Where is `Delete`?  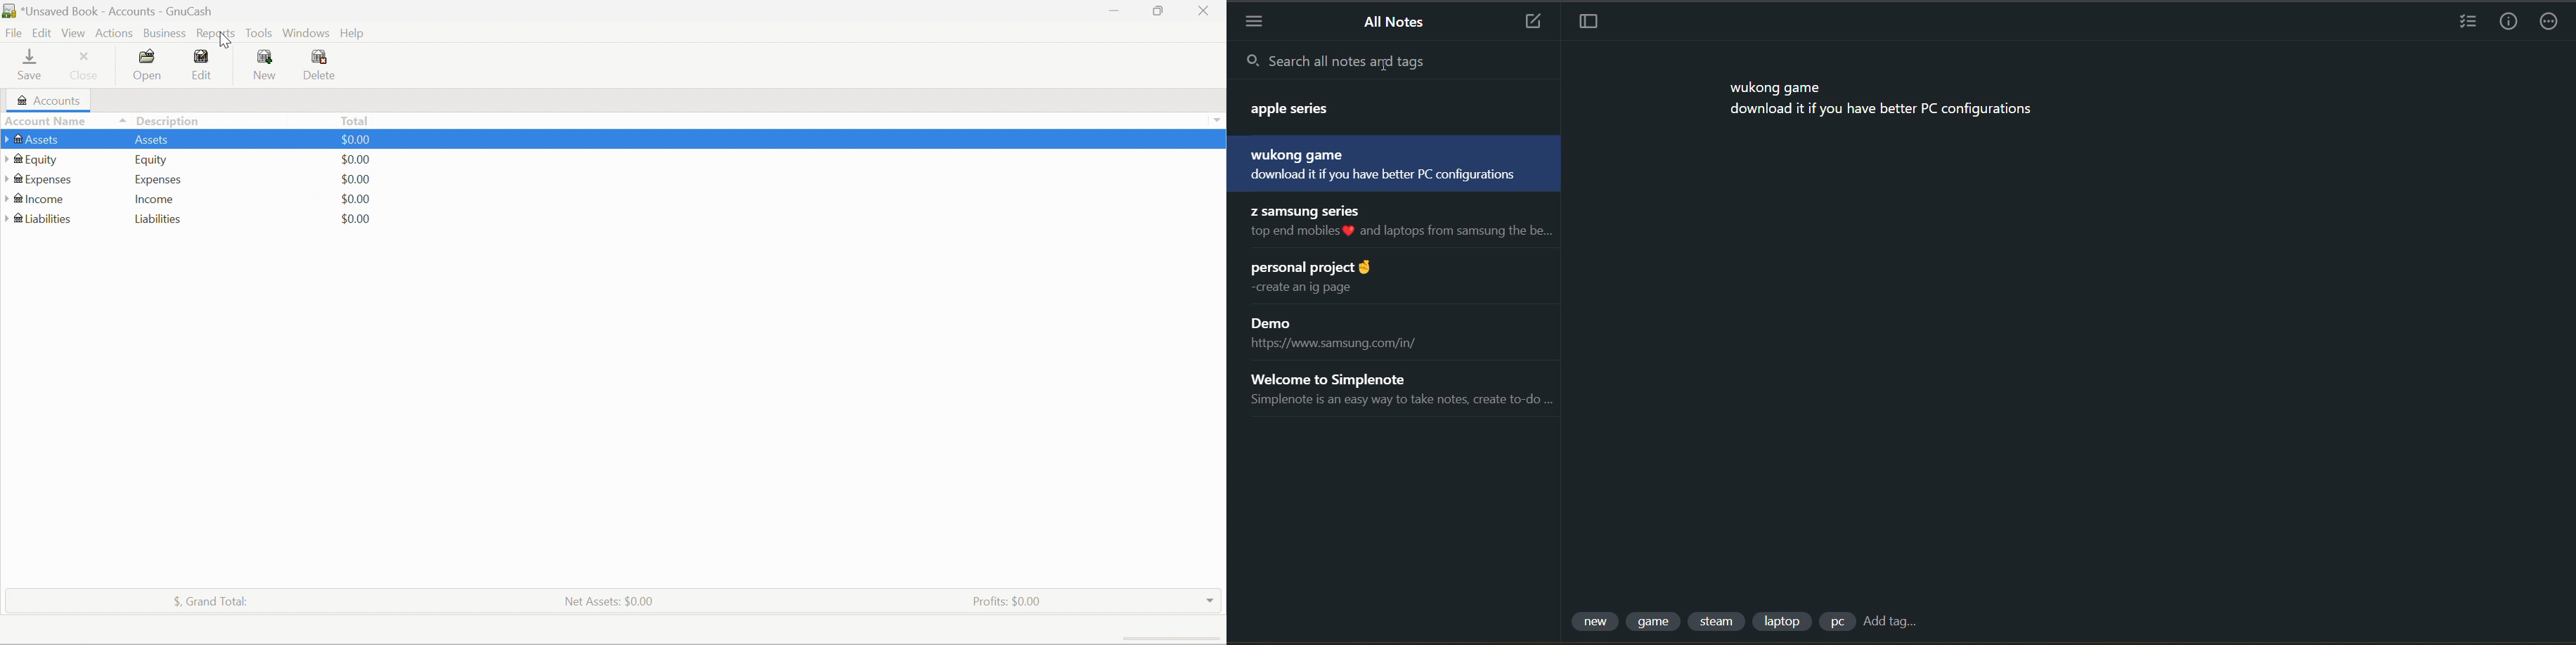
Delete is located at coordinates (321, 66).